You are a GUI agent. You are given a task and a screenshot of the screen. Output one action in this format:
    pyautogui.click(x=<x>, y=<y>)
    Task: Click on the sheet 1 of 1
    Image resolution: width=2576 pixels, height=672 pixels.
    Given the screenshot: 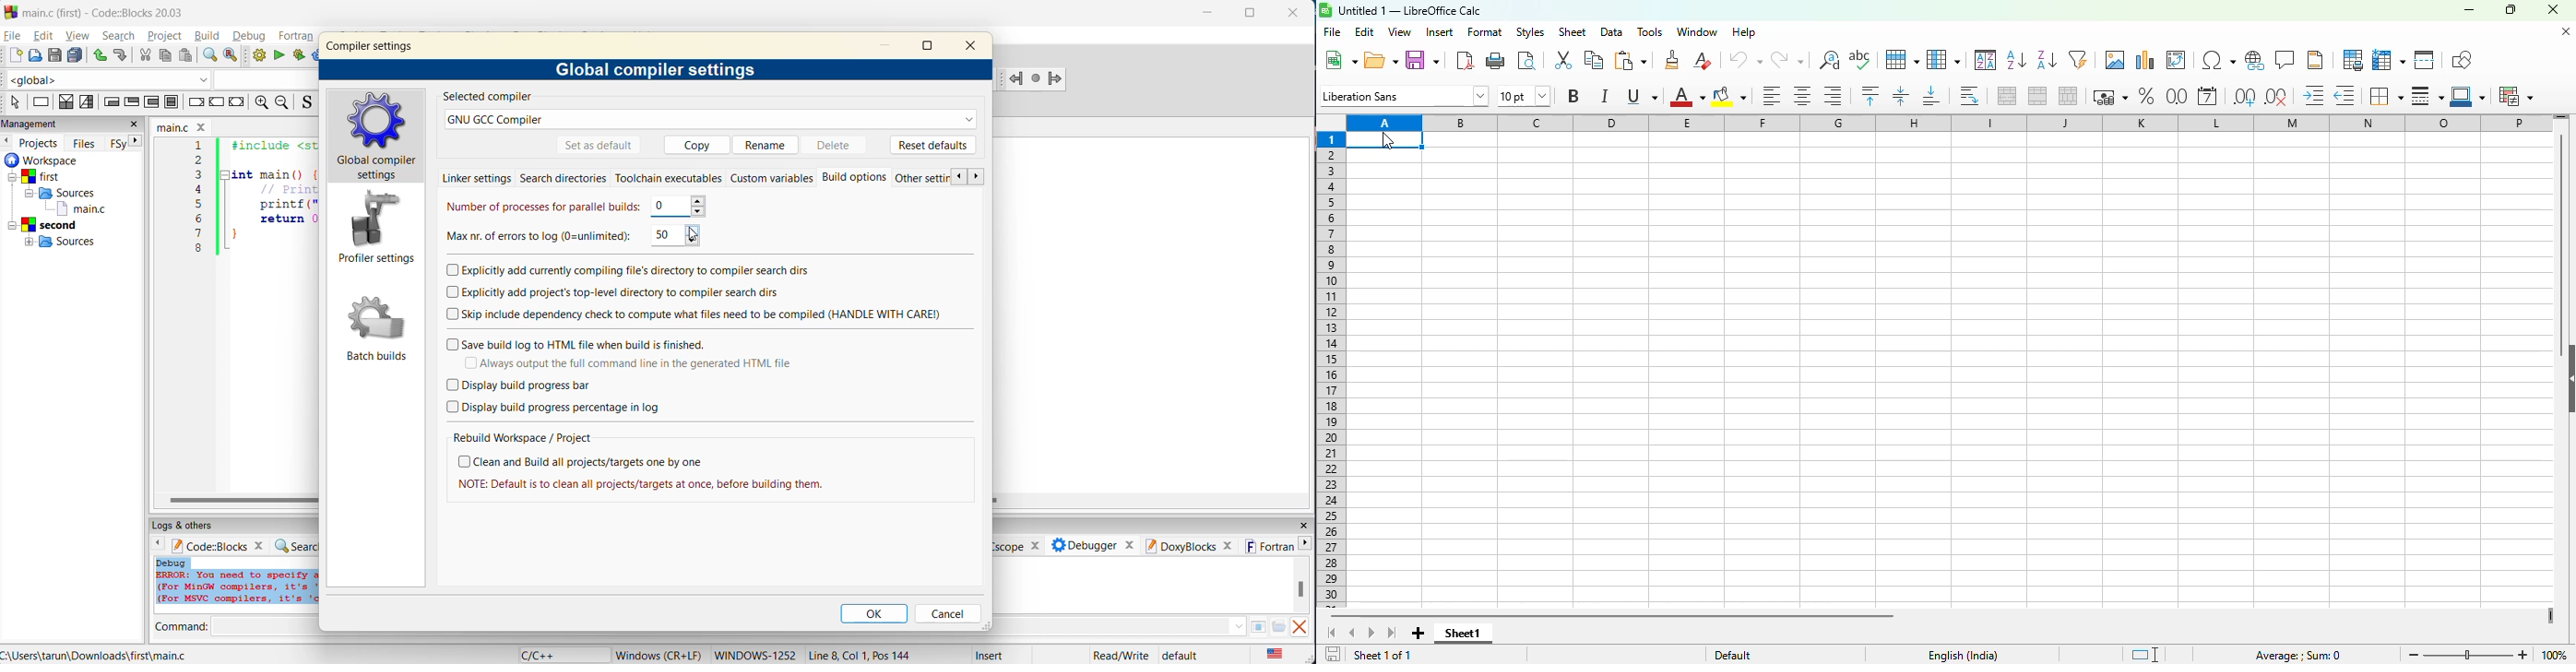 What is the action you would take?
    pyautogui.click(x=1383, y=655)
    